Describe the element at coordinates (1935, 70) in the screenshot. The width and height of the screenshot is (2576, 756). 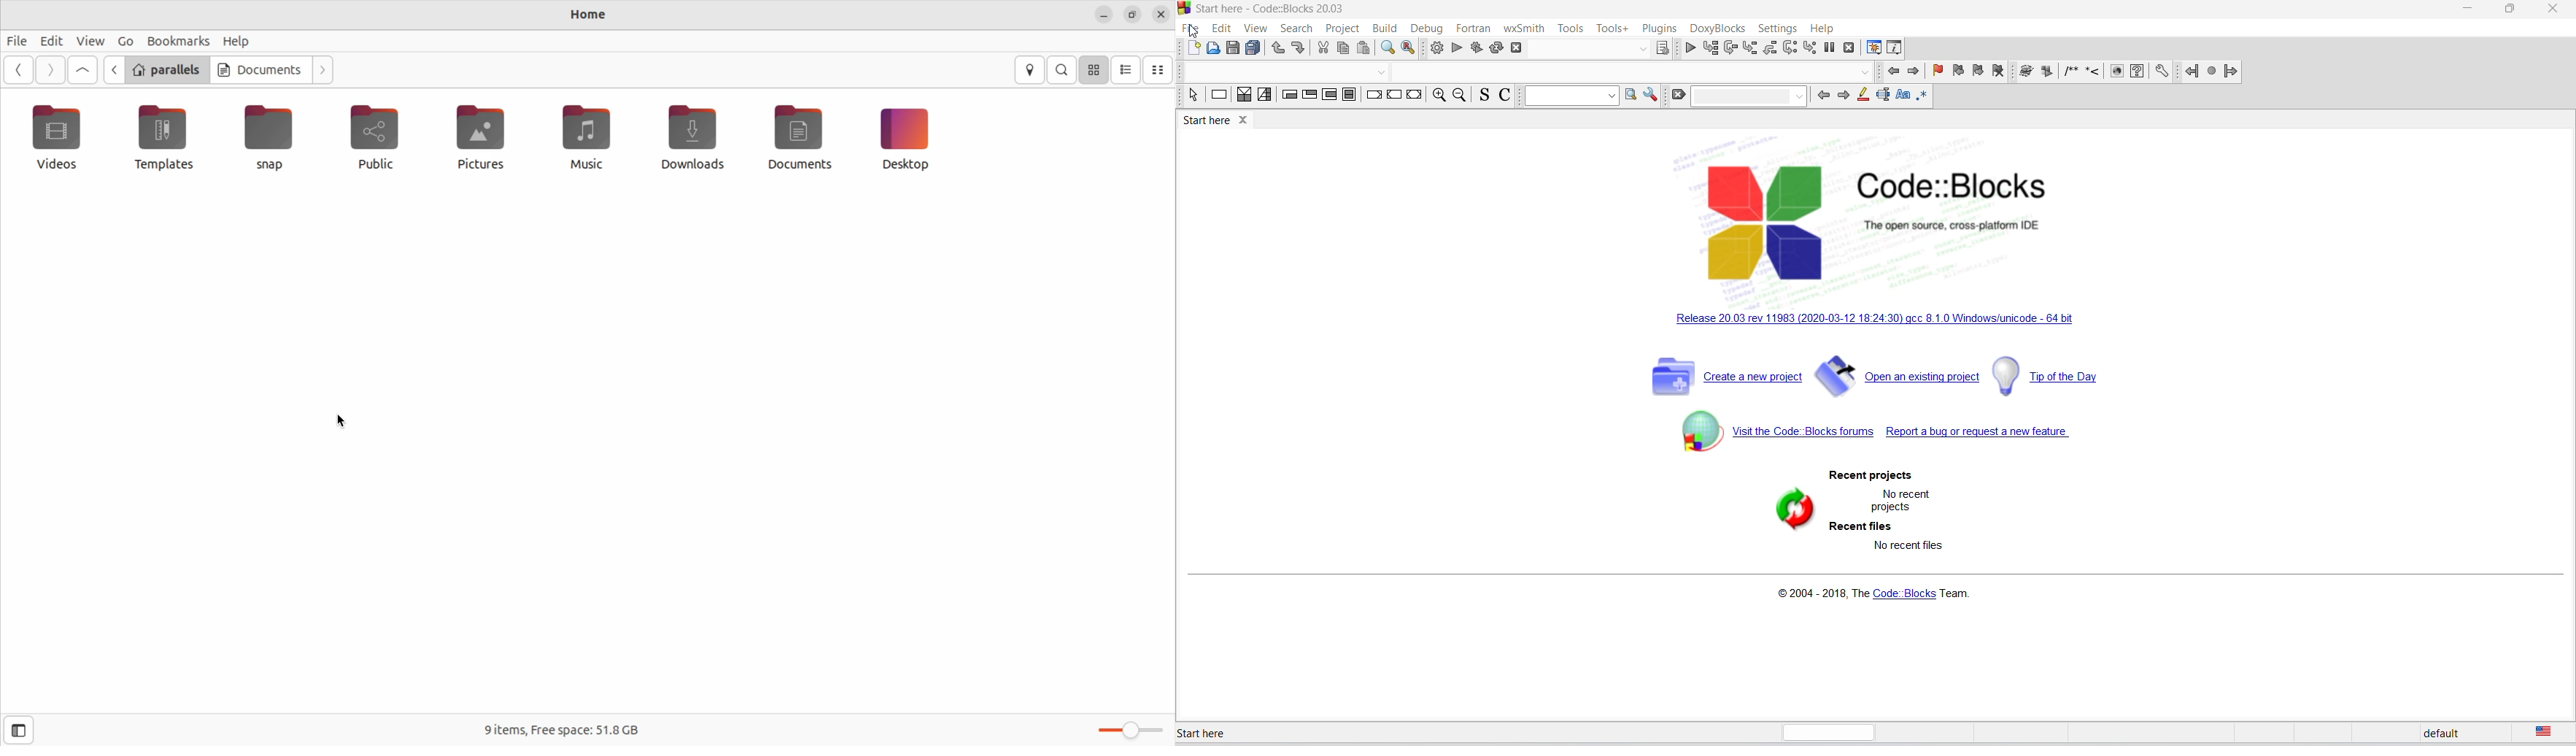
I see `add bookmark` at that location.